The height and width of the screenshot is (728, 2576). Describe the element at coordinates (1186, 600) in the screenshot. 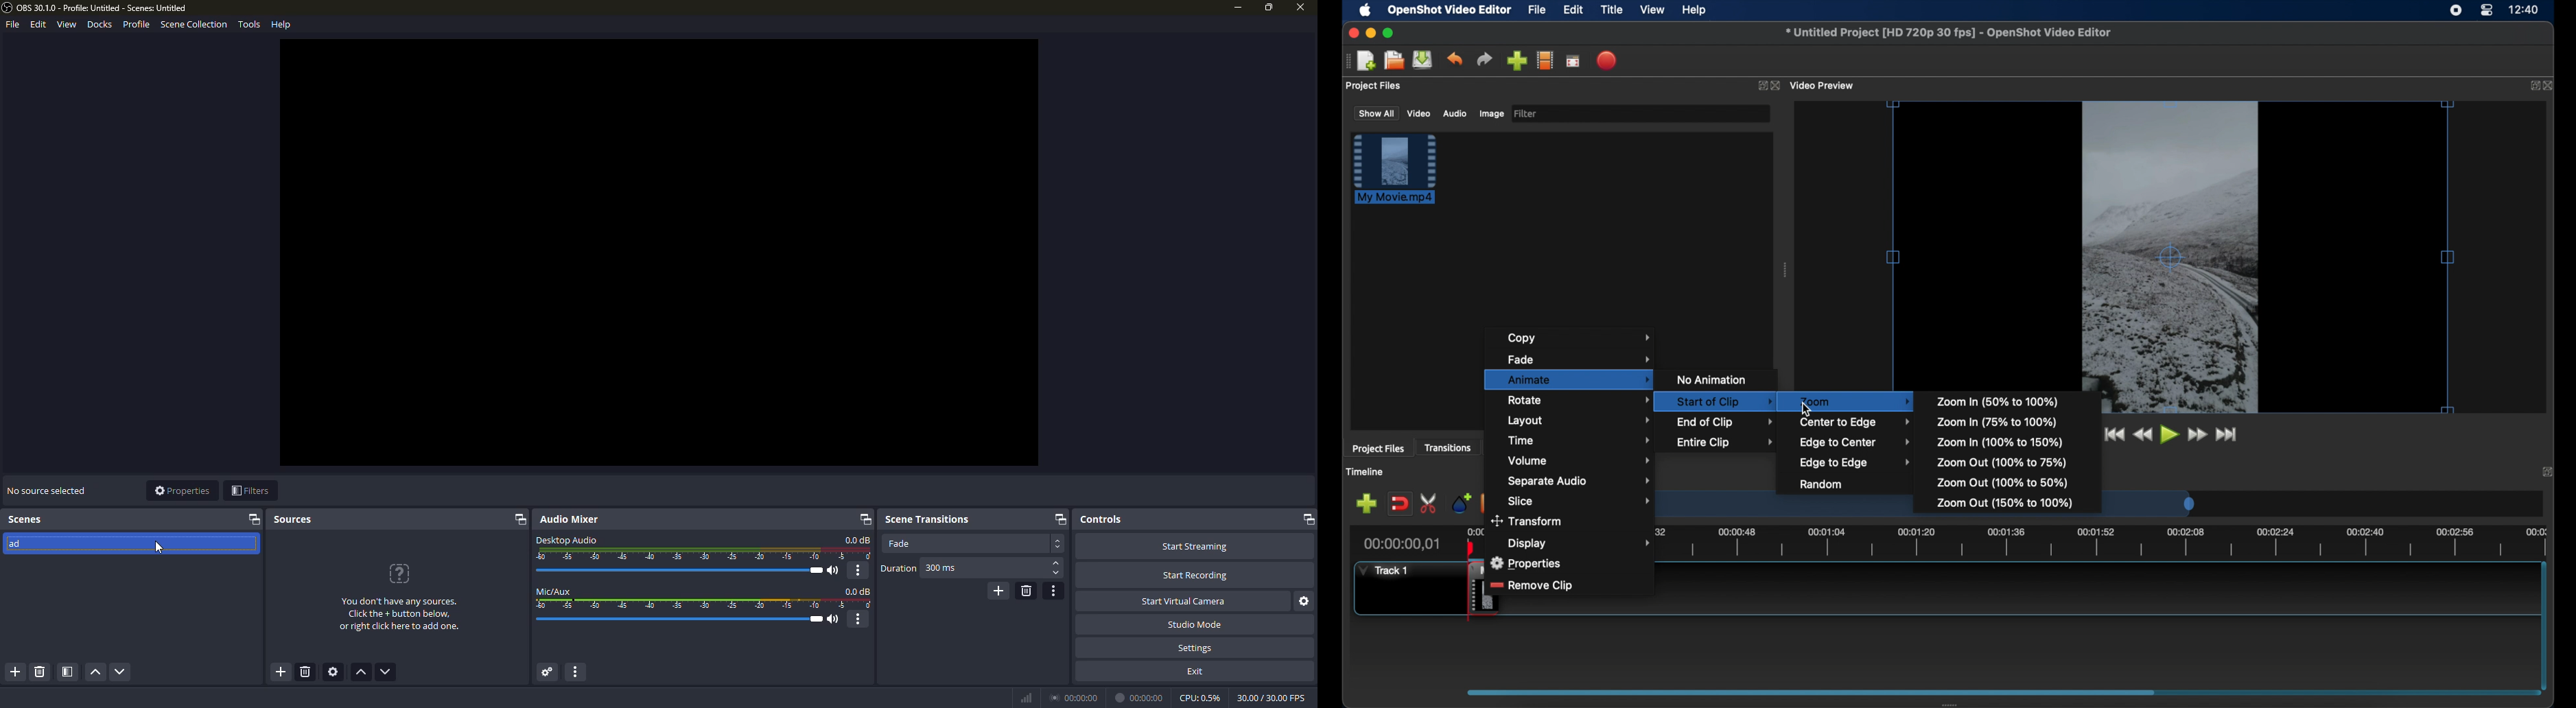

I see `start virtual camera` at that location.